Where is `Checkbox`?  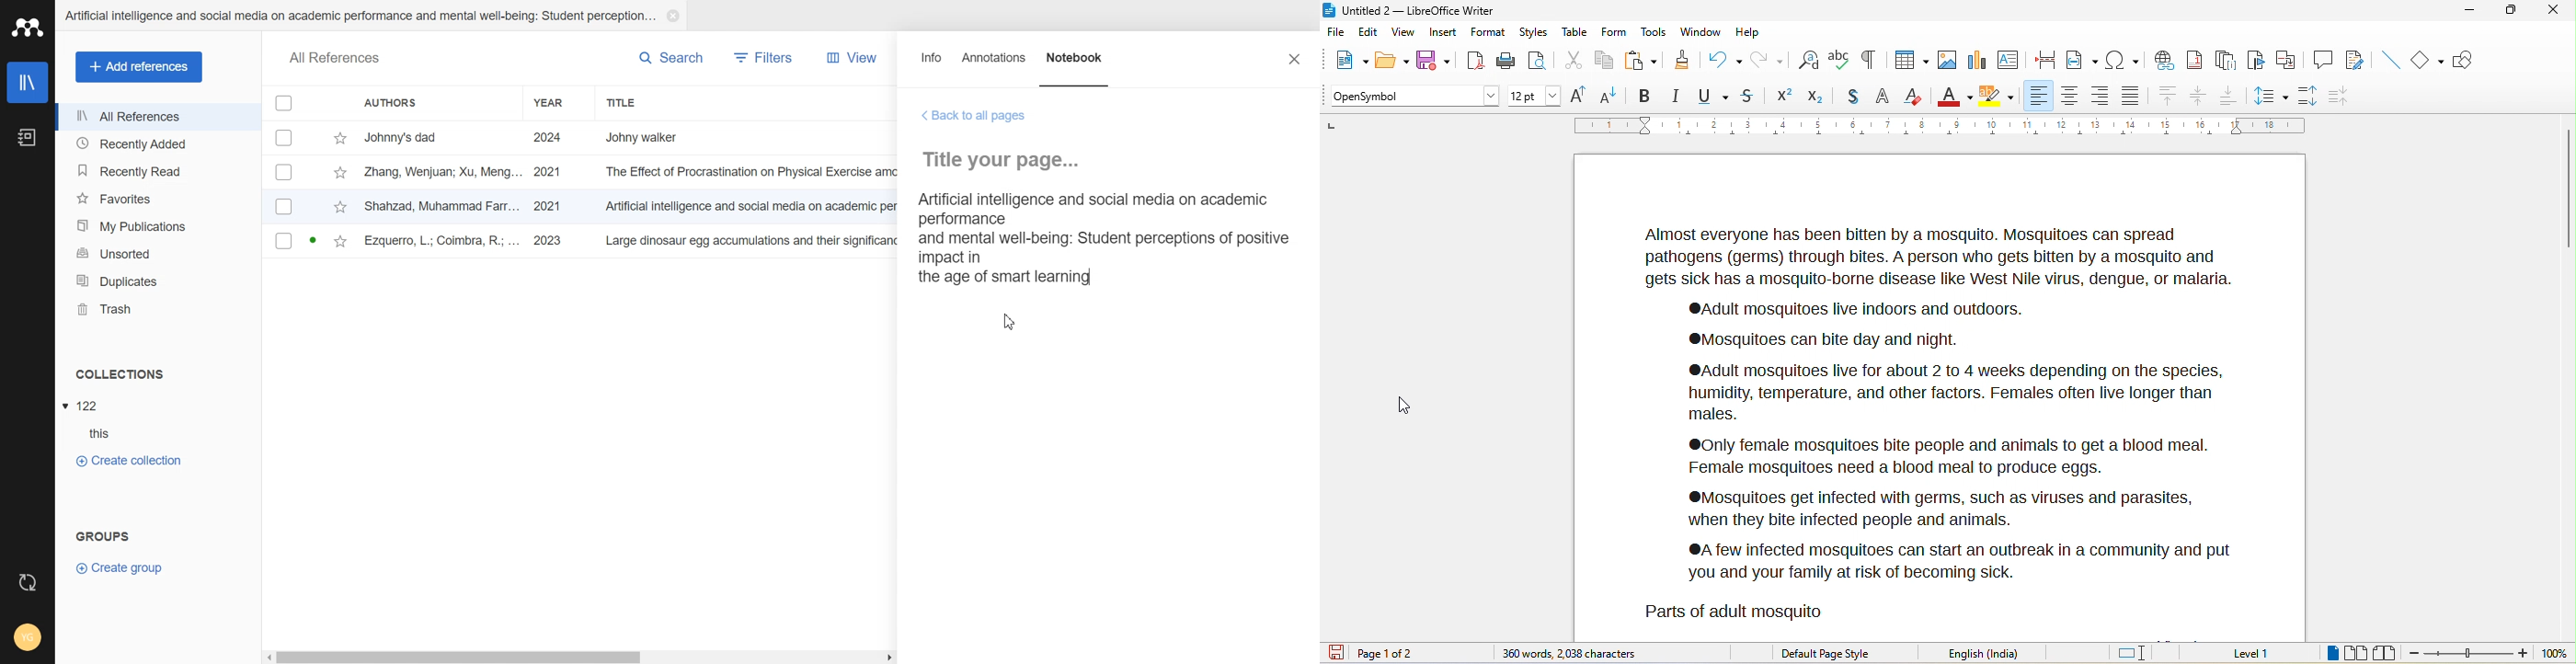
Checkbox is located at coordinates (285, 102).